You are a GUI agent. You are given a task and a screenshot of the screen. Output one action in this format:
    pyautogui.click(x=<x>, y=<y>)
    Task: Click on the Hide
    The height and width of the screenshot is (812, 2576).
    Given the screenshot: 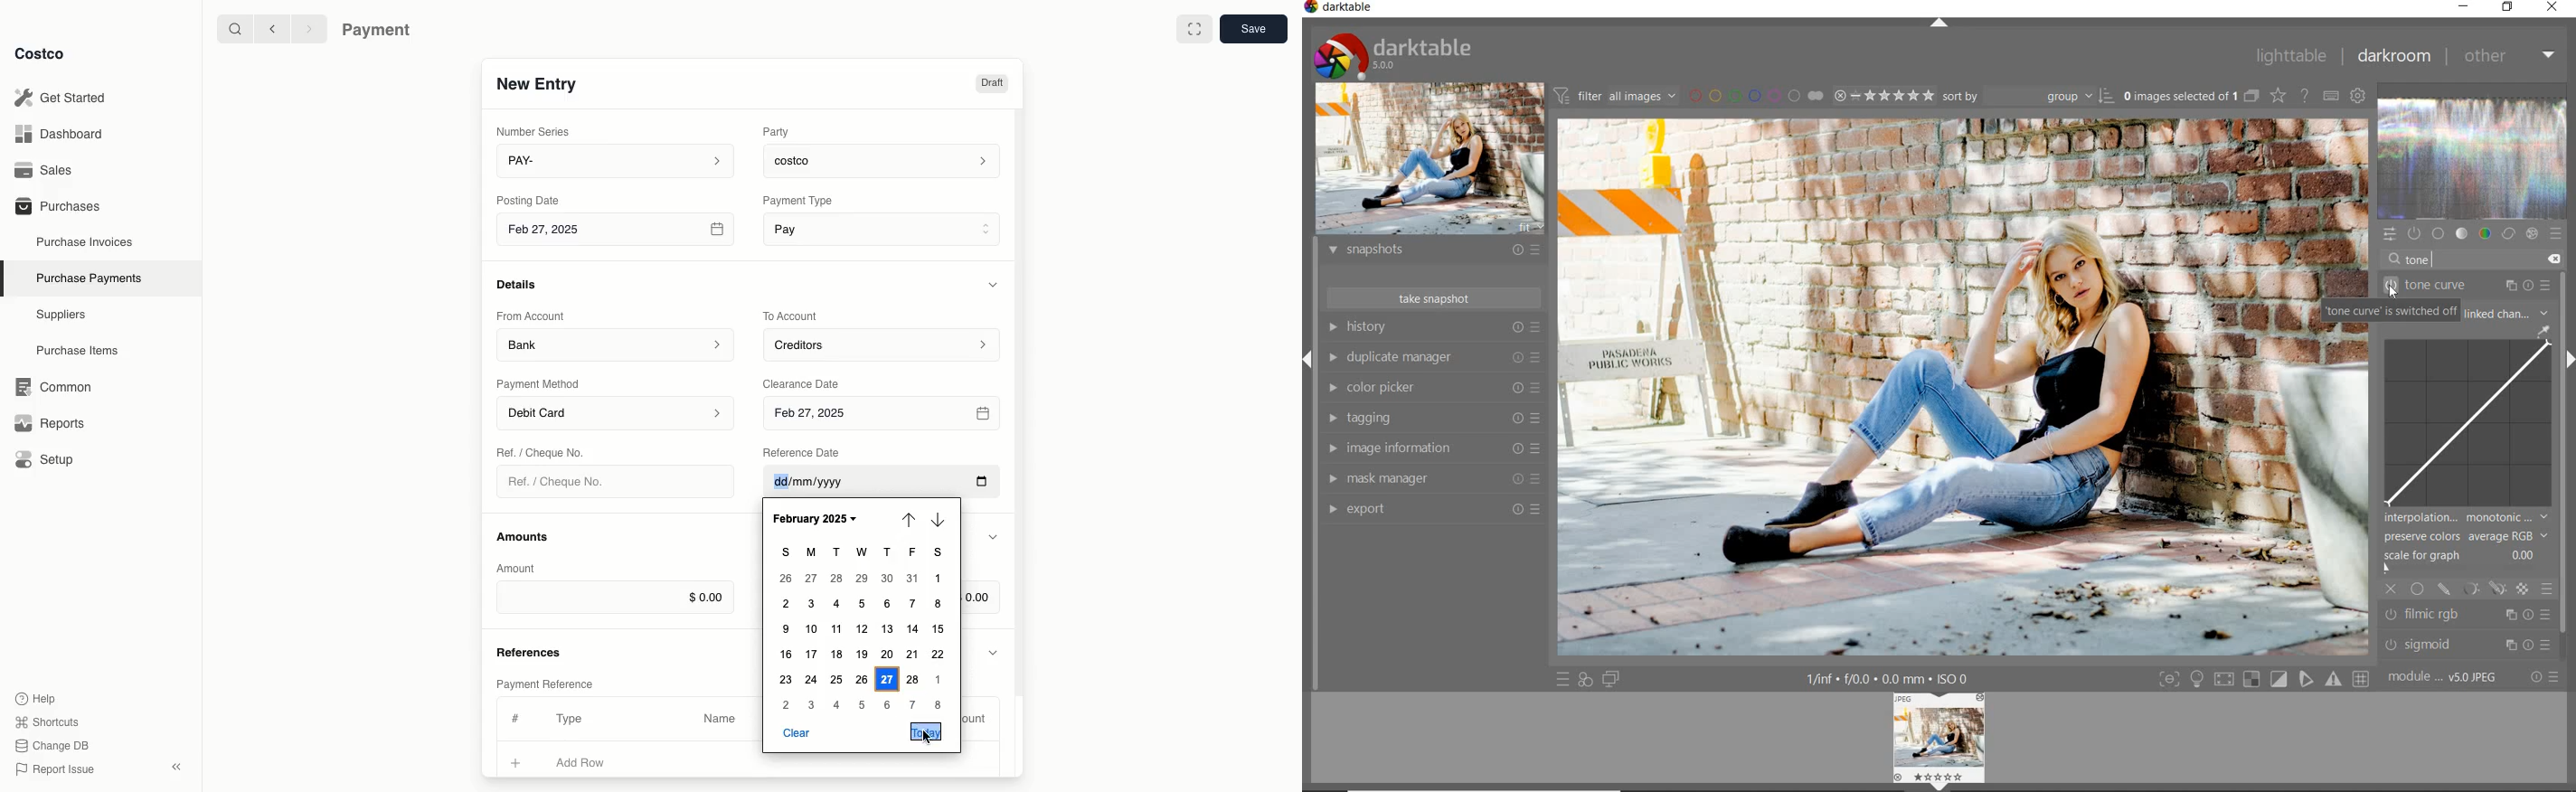 What is the action you would take?
    pyautogui.click(x=993, y=538)
    